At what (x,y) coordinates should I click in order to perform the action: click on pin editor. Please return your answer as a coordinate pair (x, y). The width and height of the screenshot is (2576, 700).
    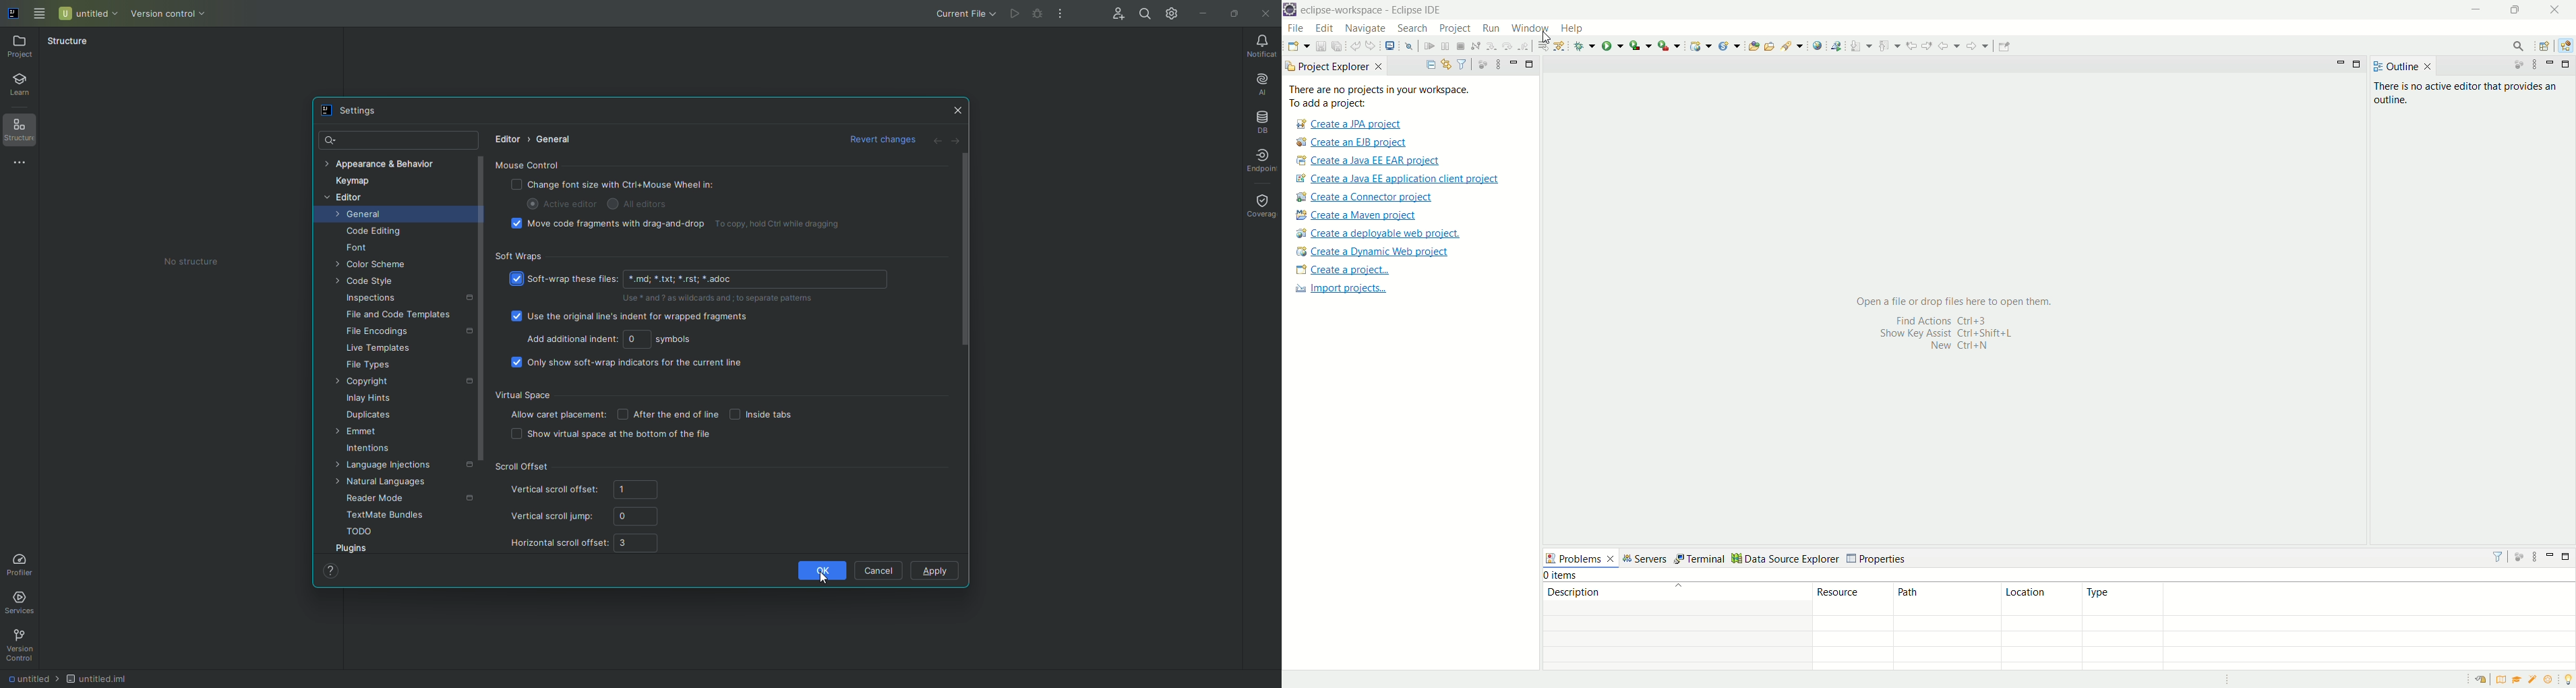
    Looking at the image, I should click on (2006, 47).